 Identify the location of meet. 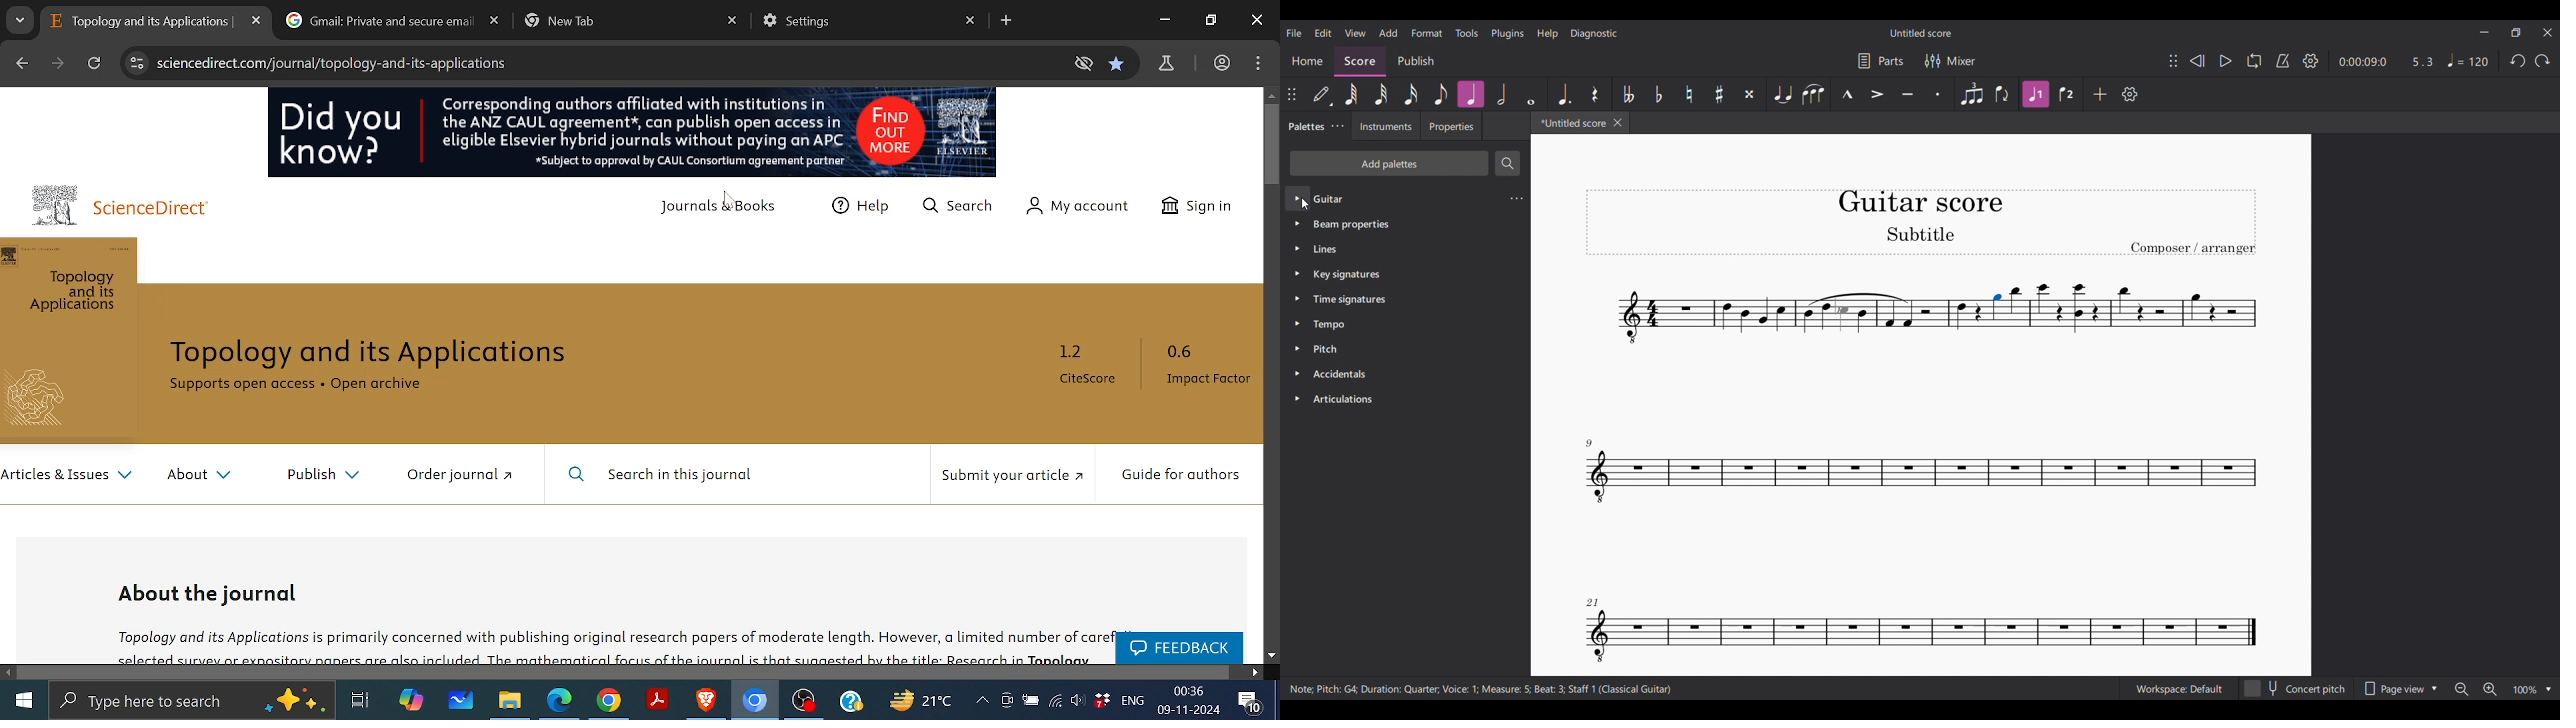
(1009, 701).